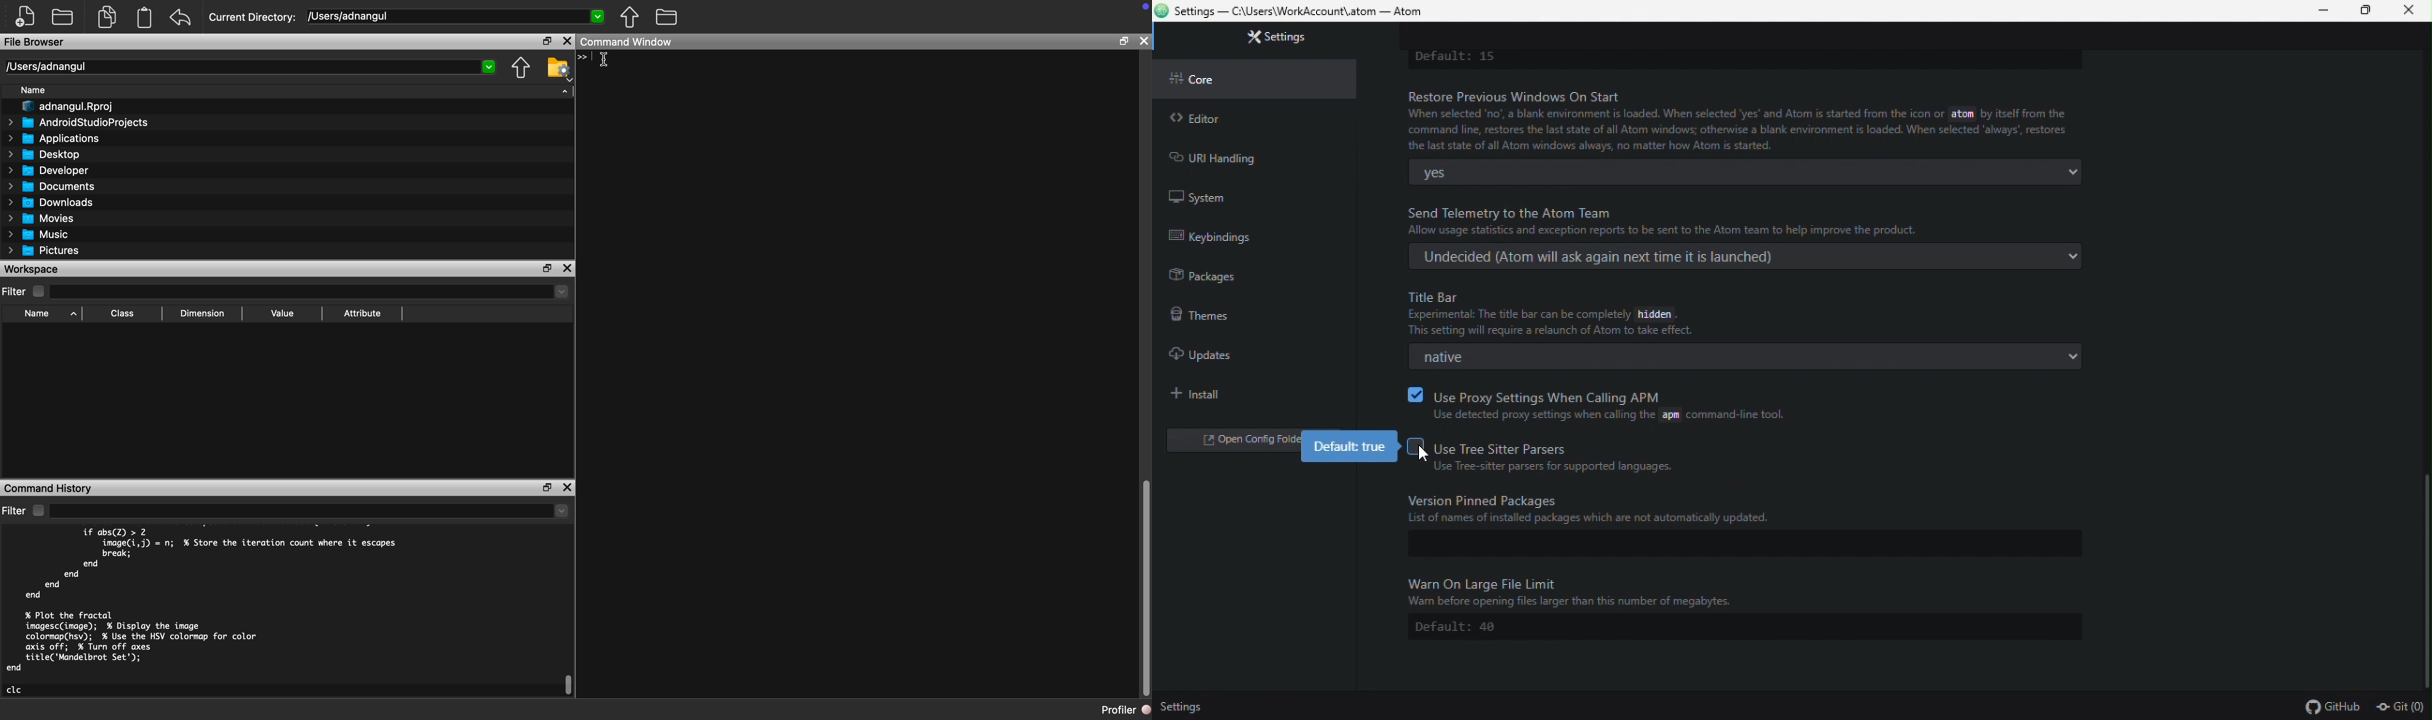  I want to click on Workspace, so click(34, 269).